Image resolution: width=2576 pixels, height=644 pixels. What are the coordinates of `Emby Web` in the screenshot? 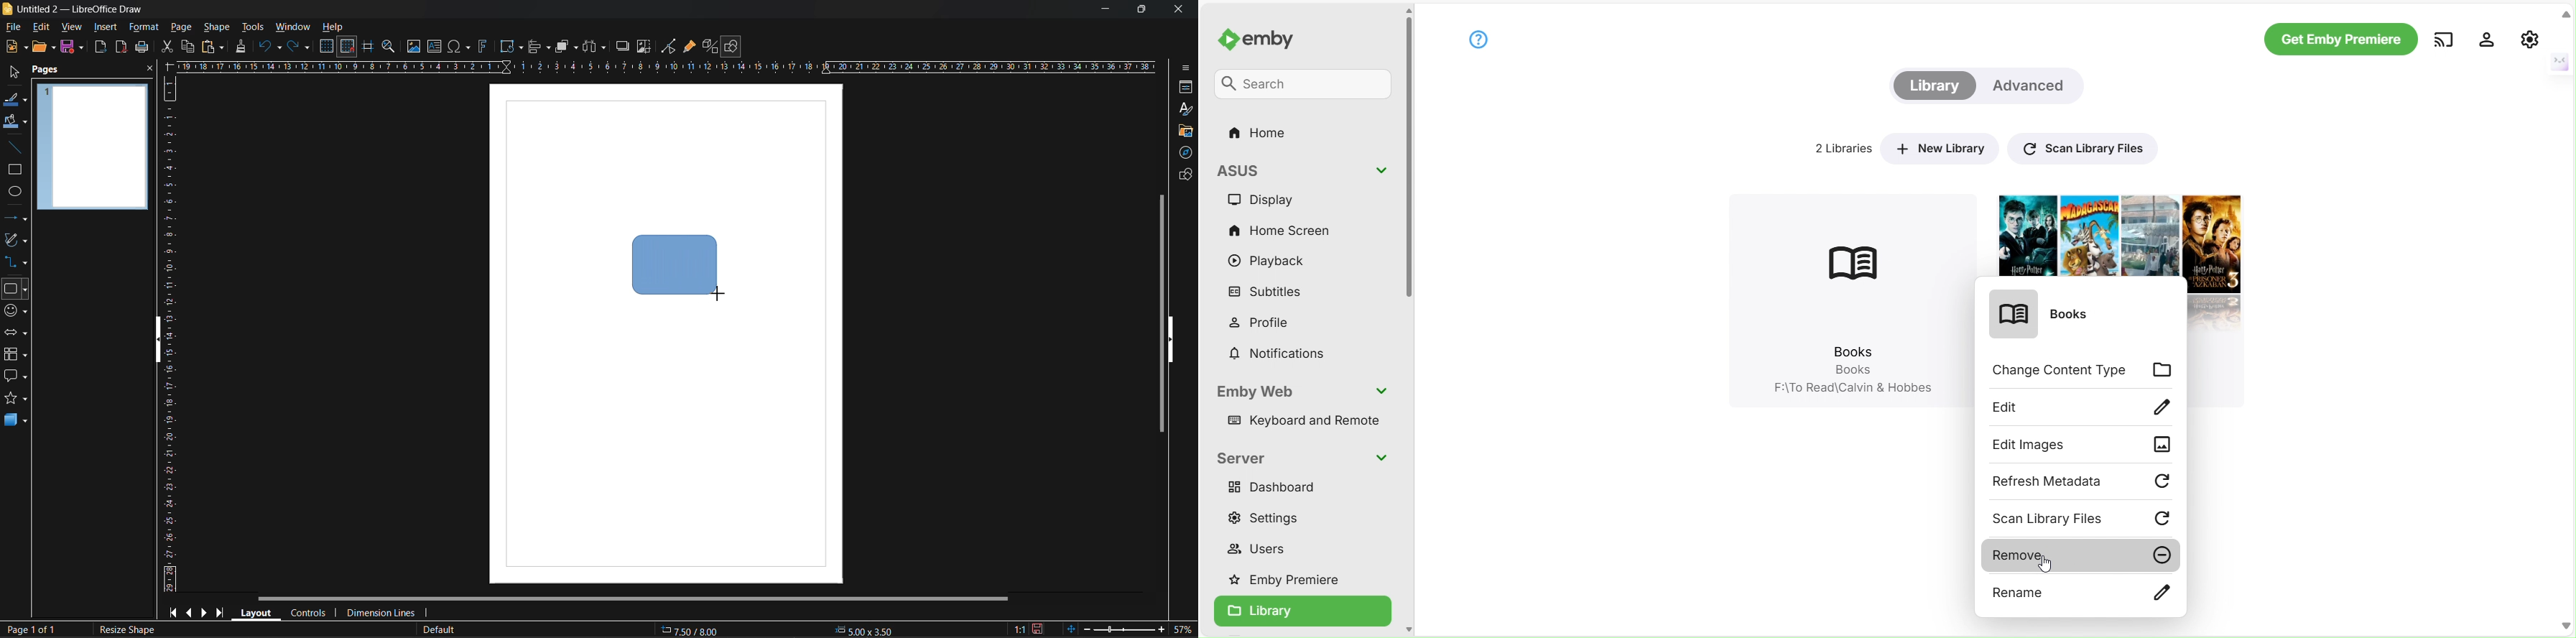 It's located at (1259, 392).